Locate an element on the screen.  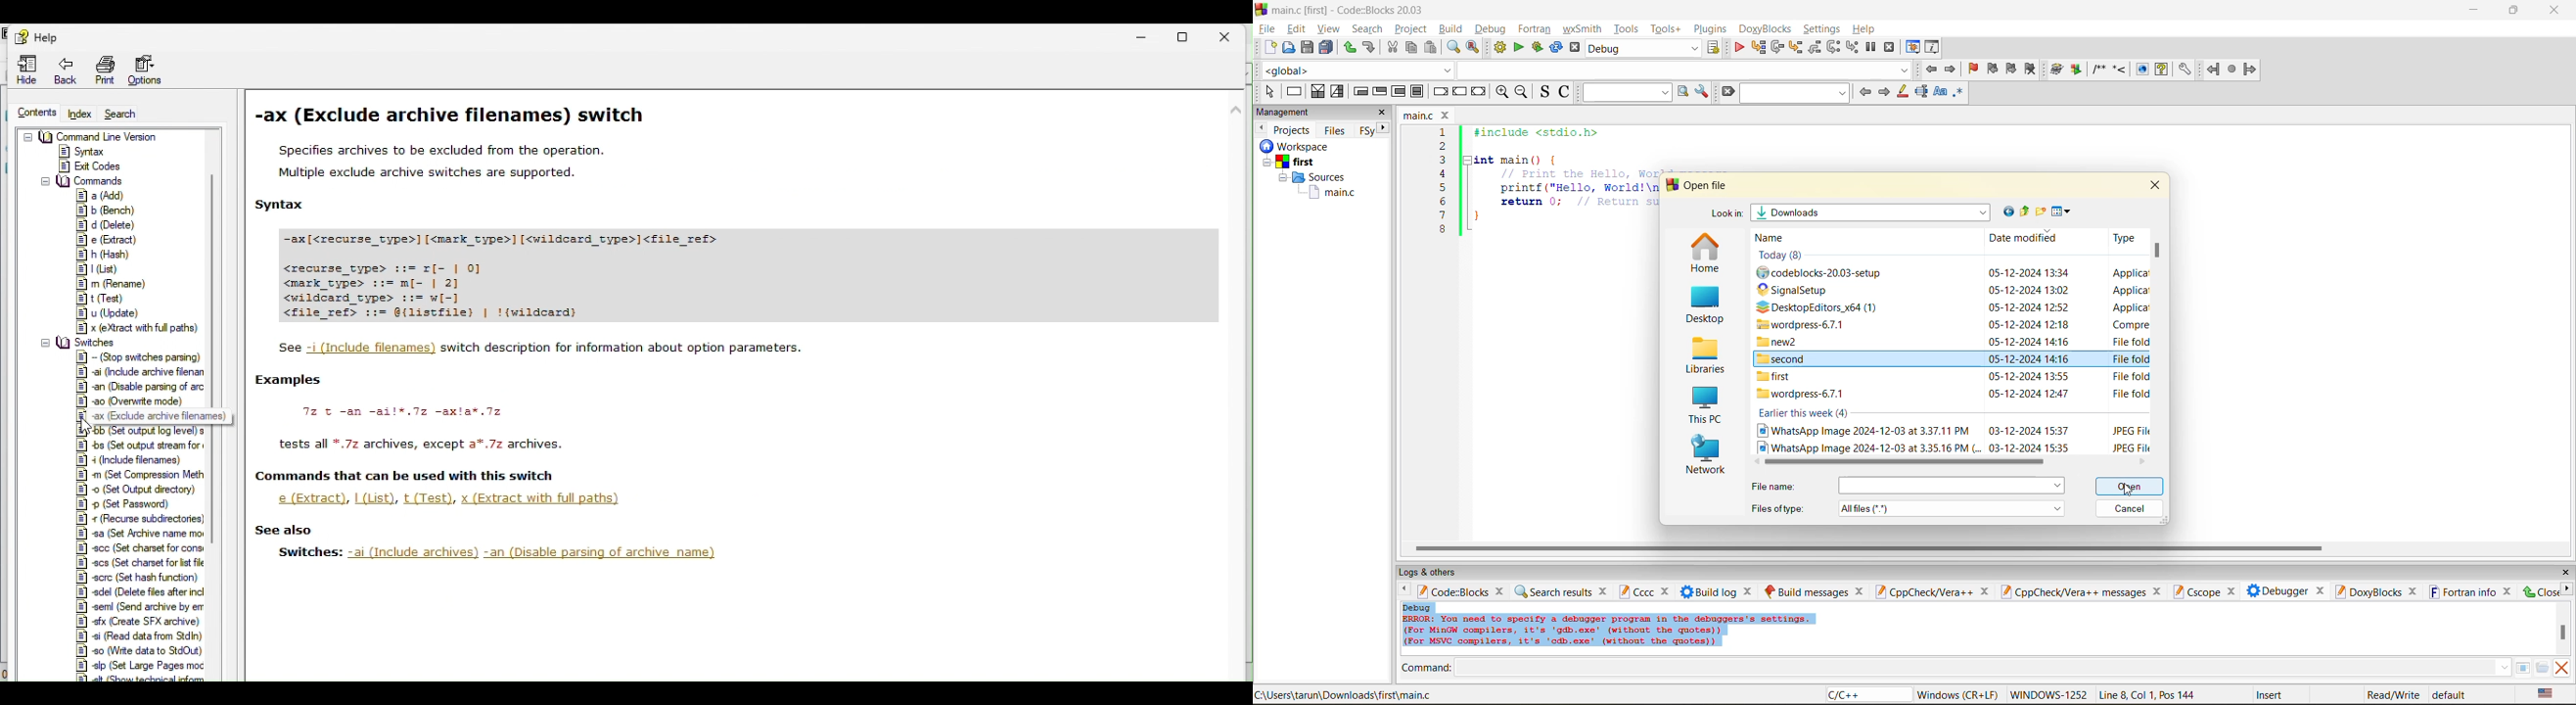
project is located at coordinates (1411, 28).